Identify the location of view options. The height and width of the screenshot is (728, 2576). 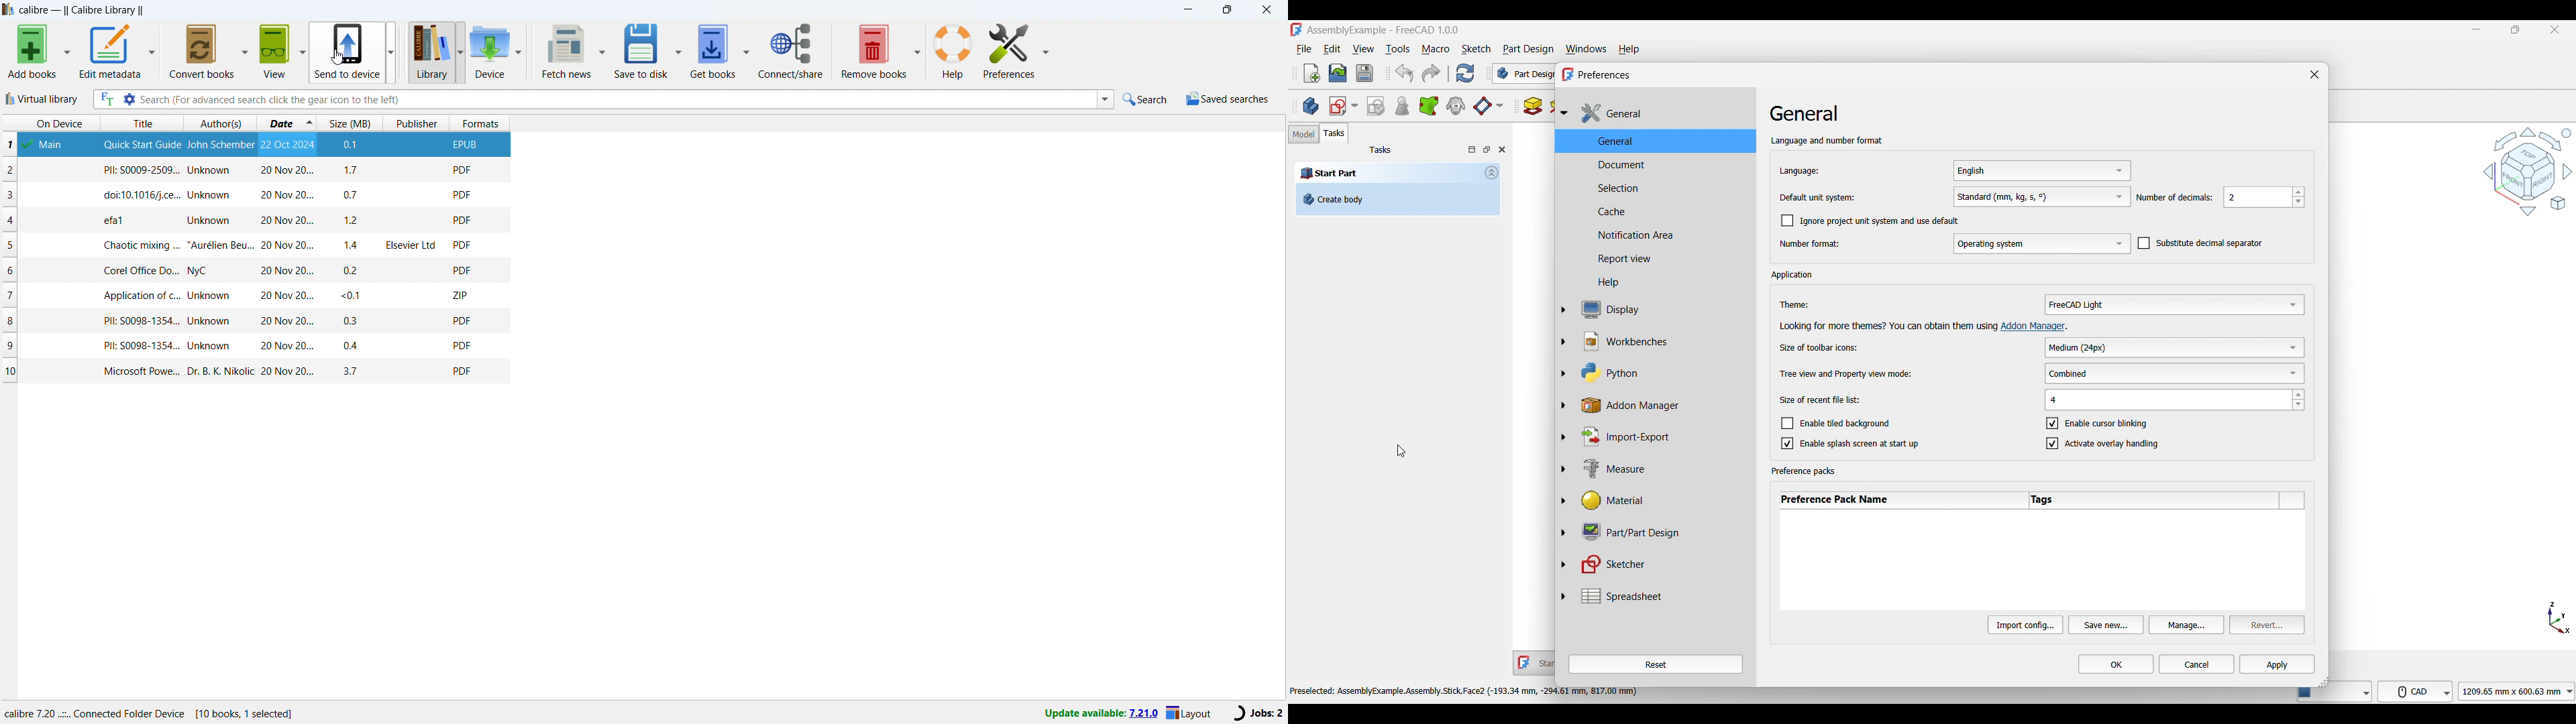
(303, 50).